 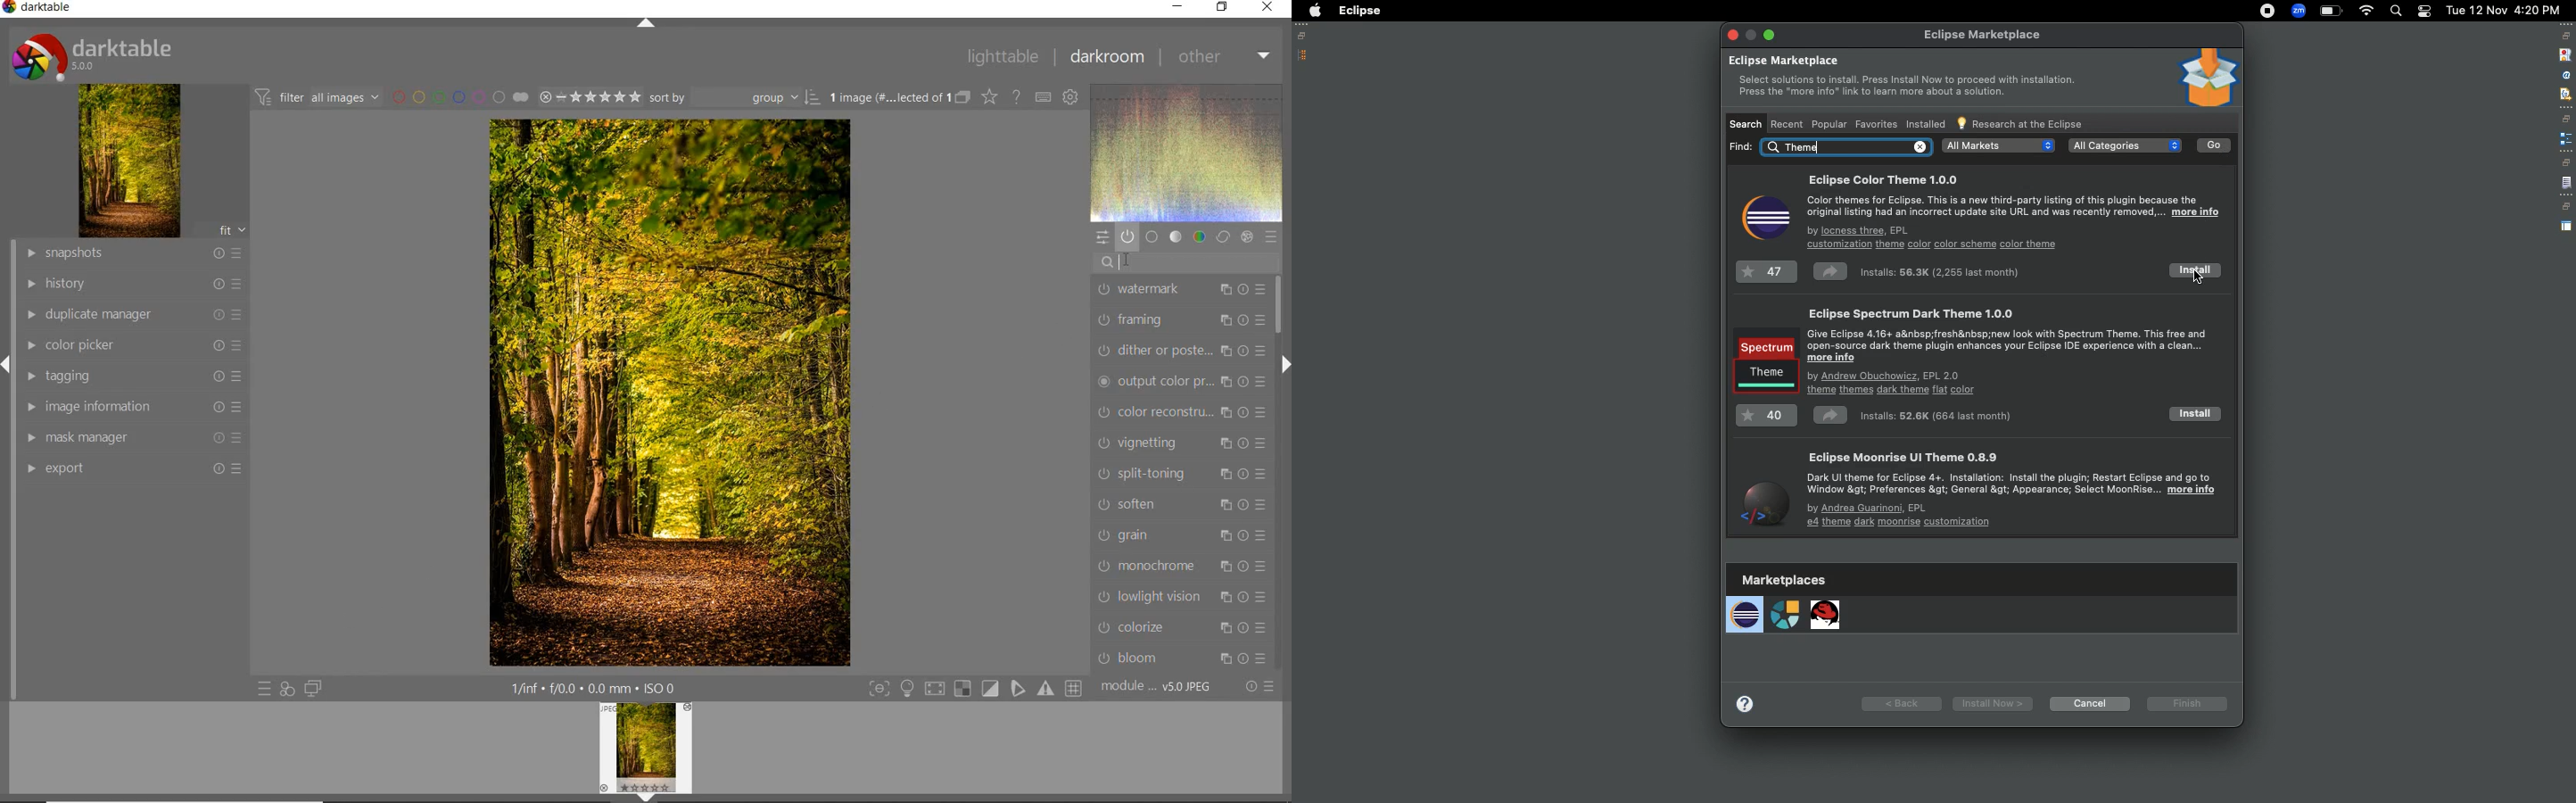 What do you see at coordinates (669, 393) in the screenshot?
I see `selected image` at bounding box center [669, 393].